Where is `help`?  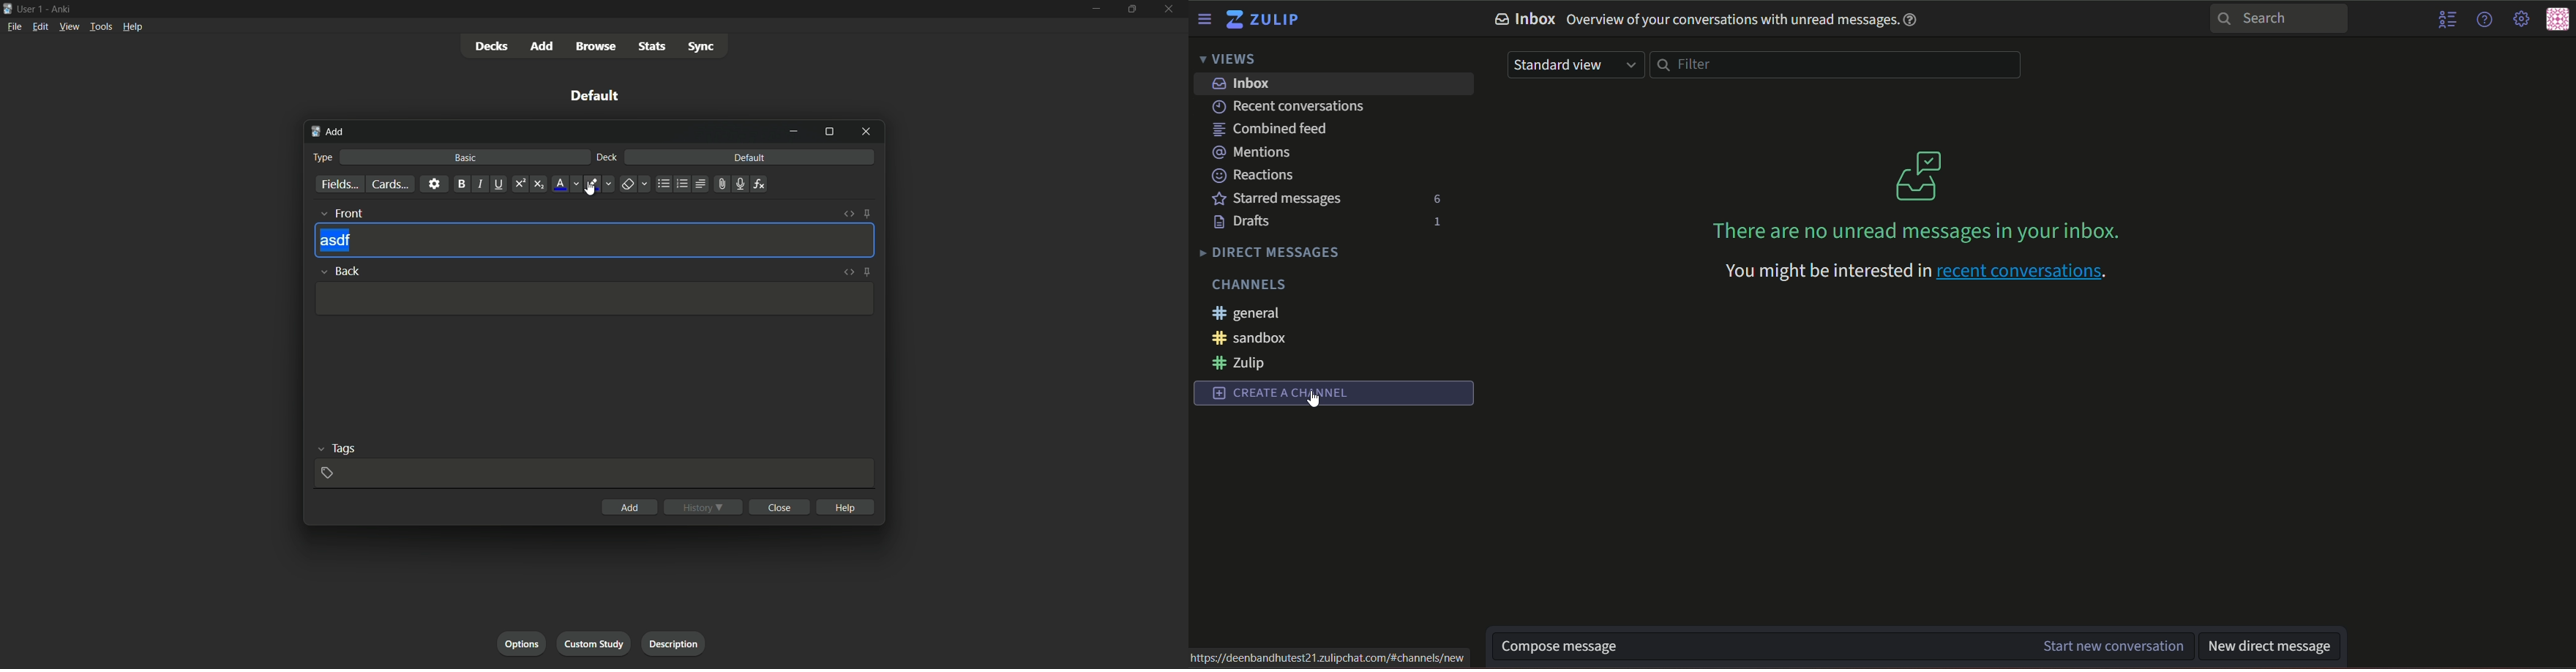 help is located at coordinates (133, 28).